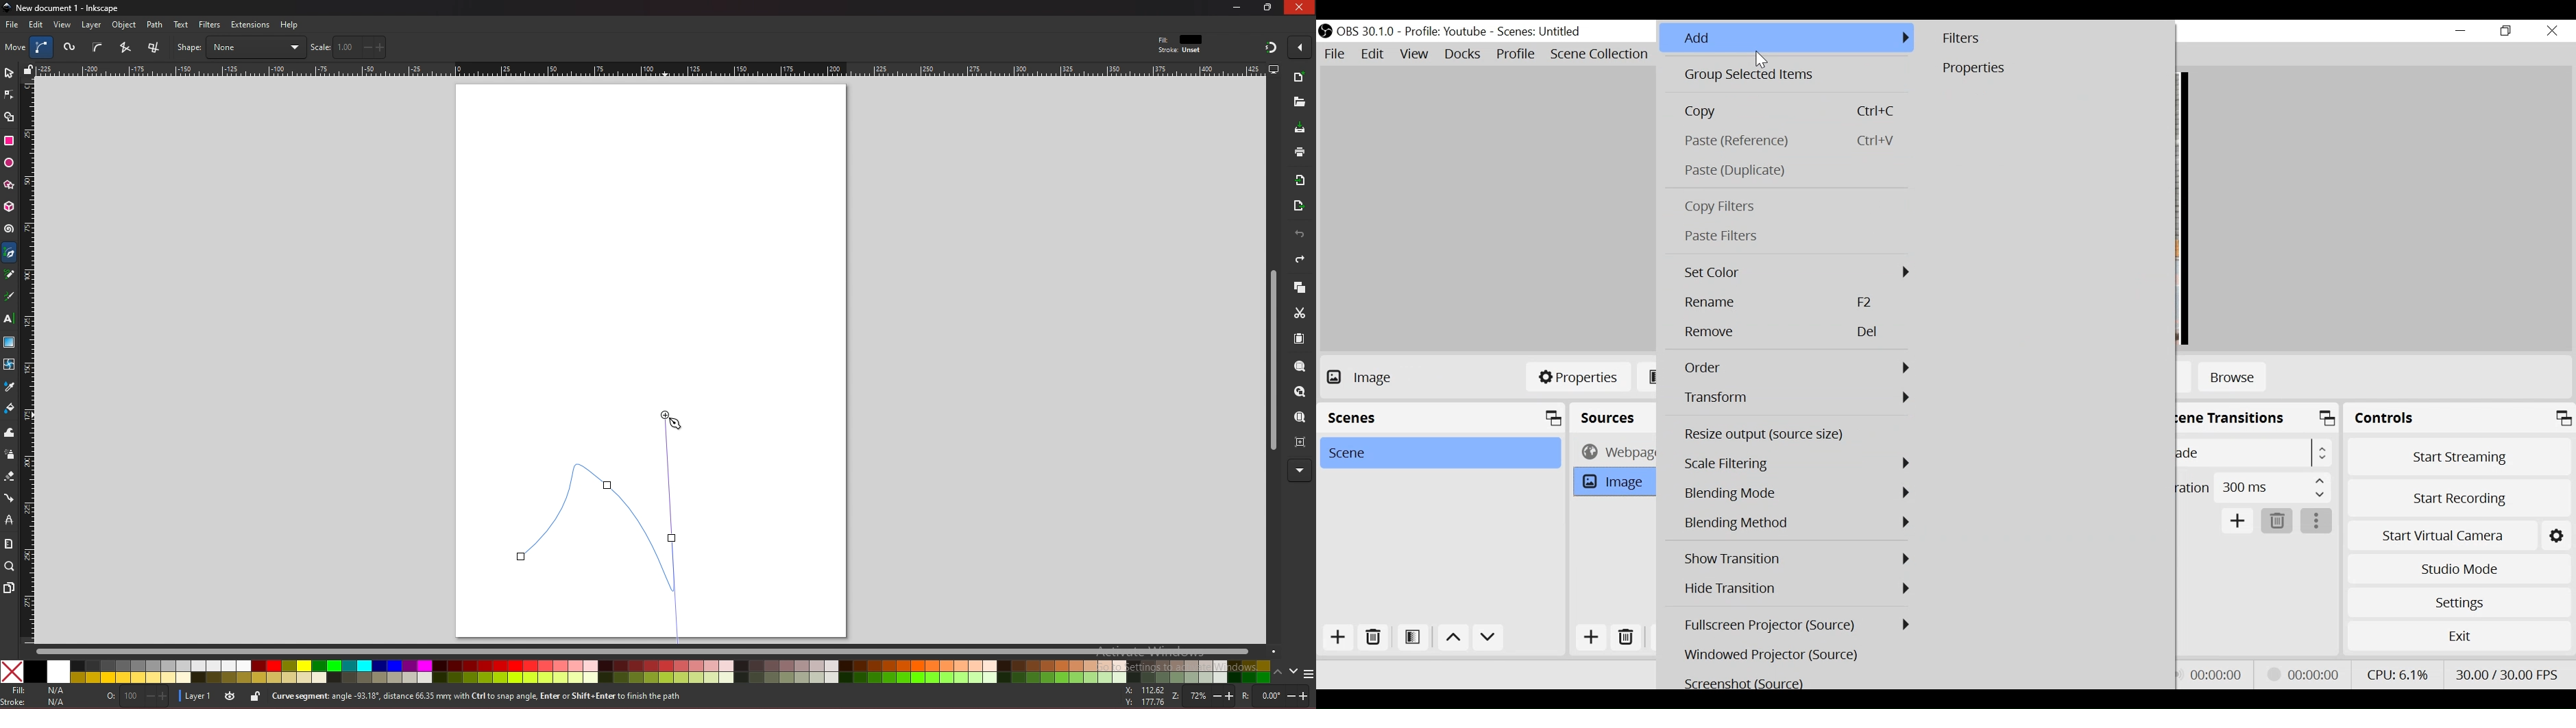 The width and height of the screenshot is (2576, 728). Describe the element at coordinates (1540, 32) in the screenshot. I see `Scenes` at that location.